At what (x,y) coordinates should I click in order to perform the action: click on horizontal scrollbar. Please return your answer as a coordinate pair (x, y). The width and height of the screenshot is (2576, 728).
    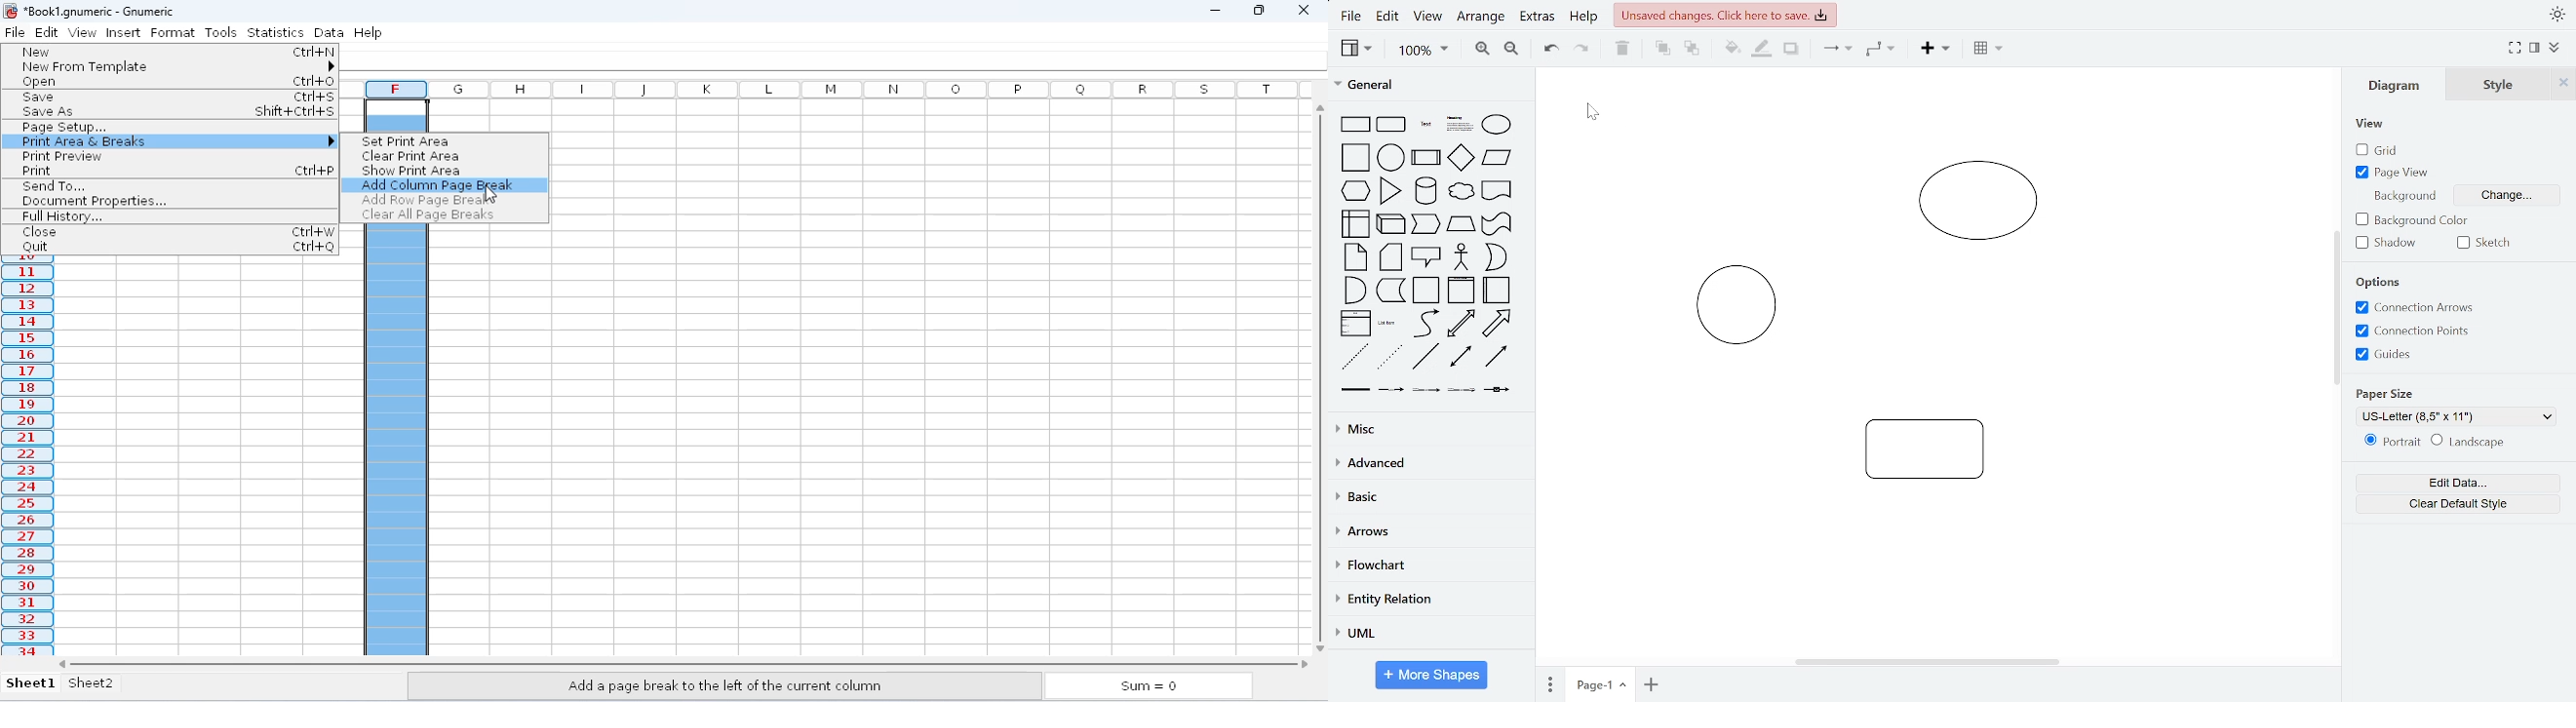
    Looking at the image, I should click on (1927, 660).